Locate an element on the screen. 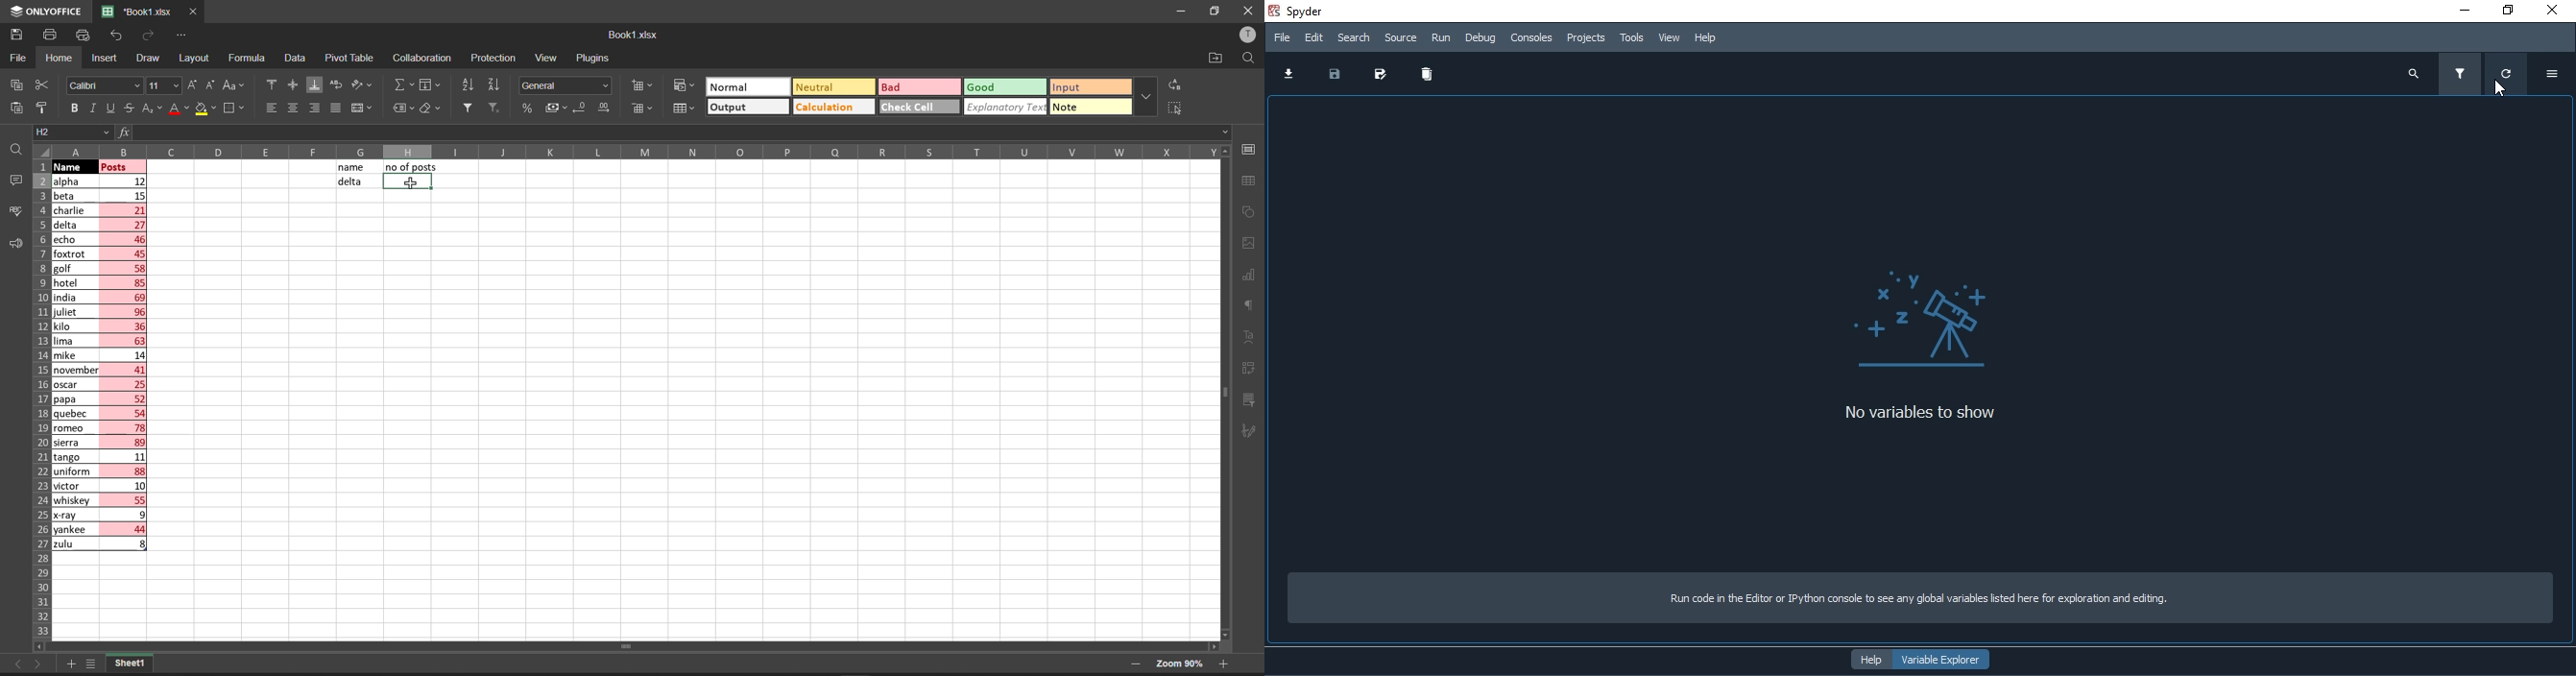 The height and width of the screenshot is (700, 2576). horizontal scroll bar is located at coordinates (630, 646).